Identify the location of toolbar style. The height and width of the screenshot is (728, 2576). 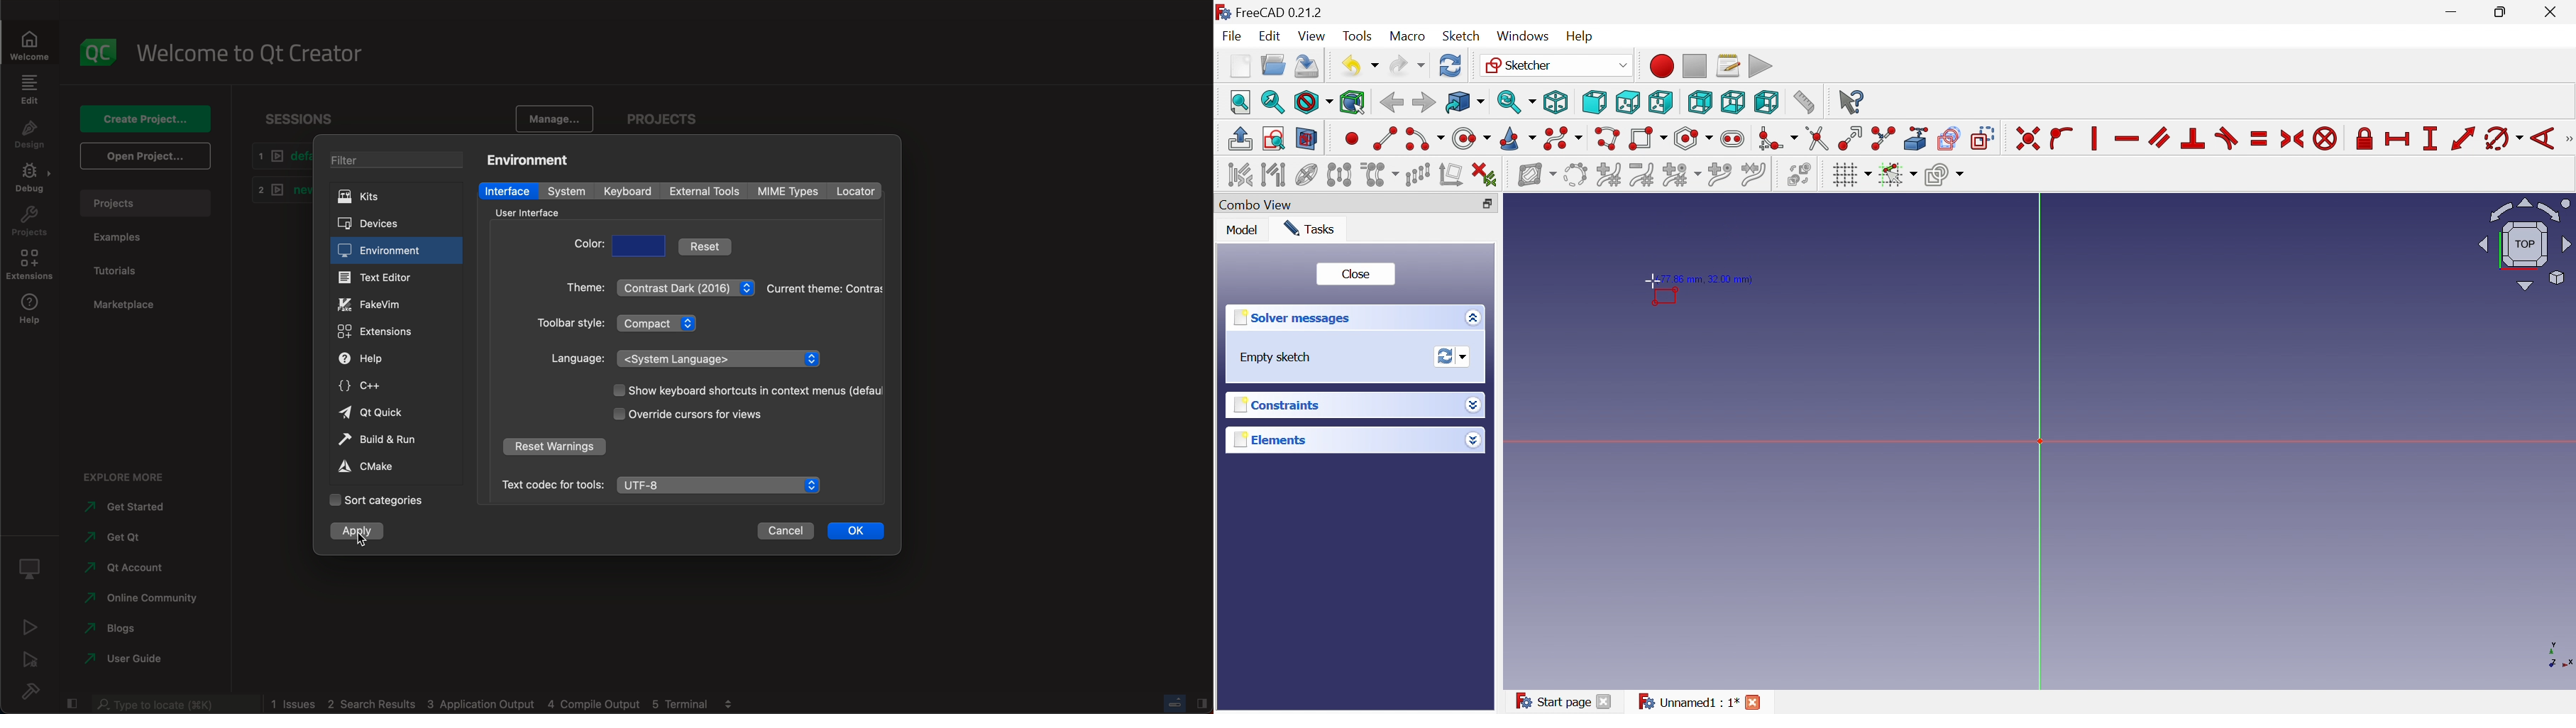
(568, 325).